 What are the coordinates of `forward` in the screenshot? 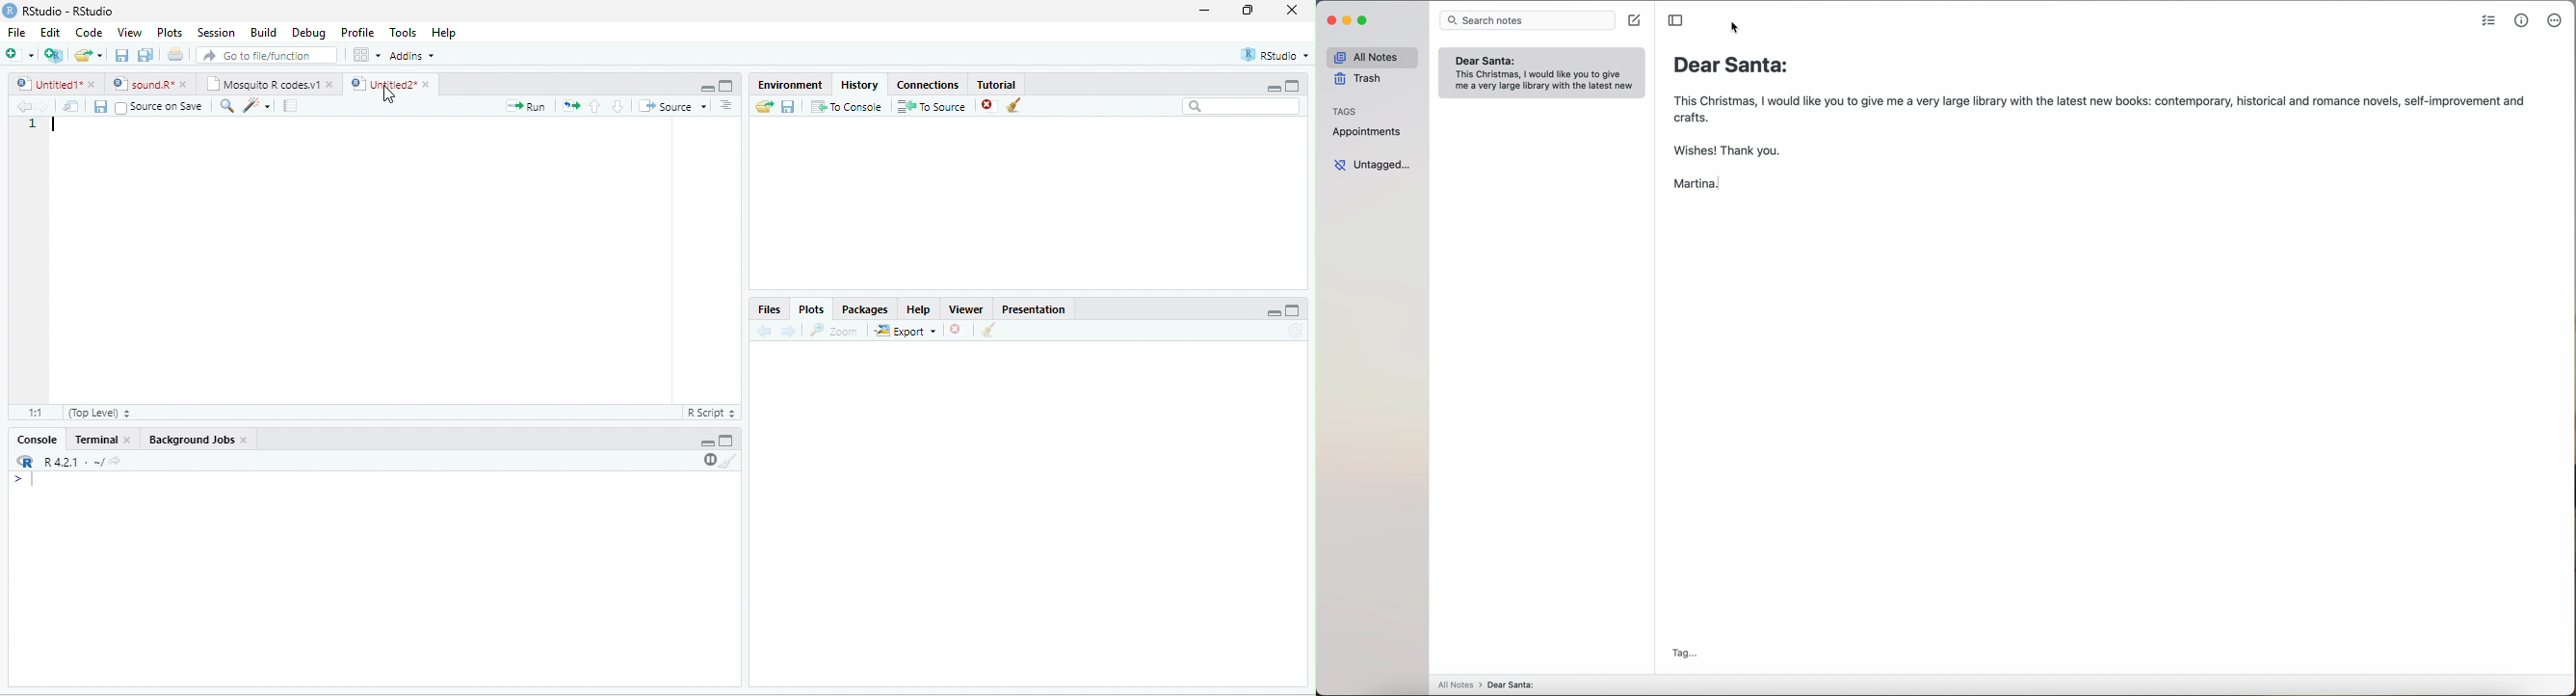 It's located at (44, 107).